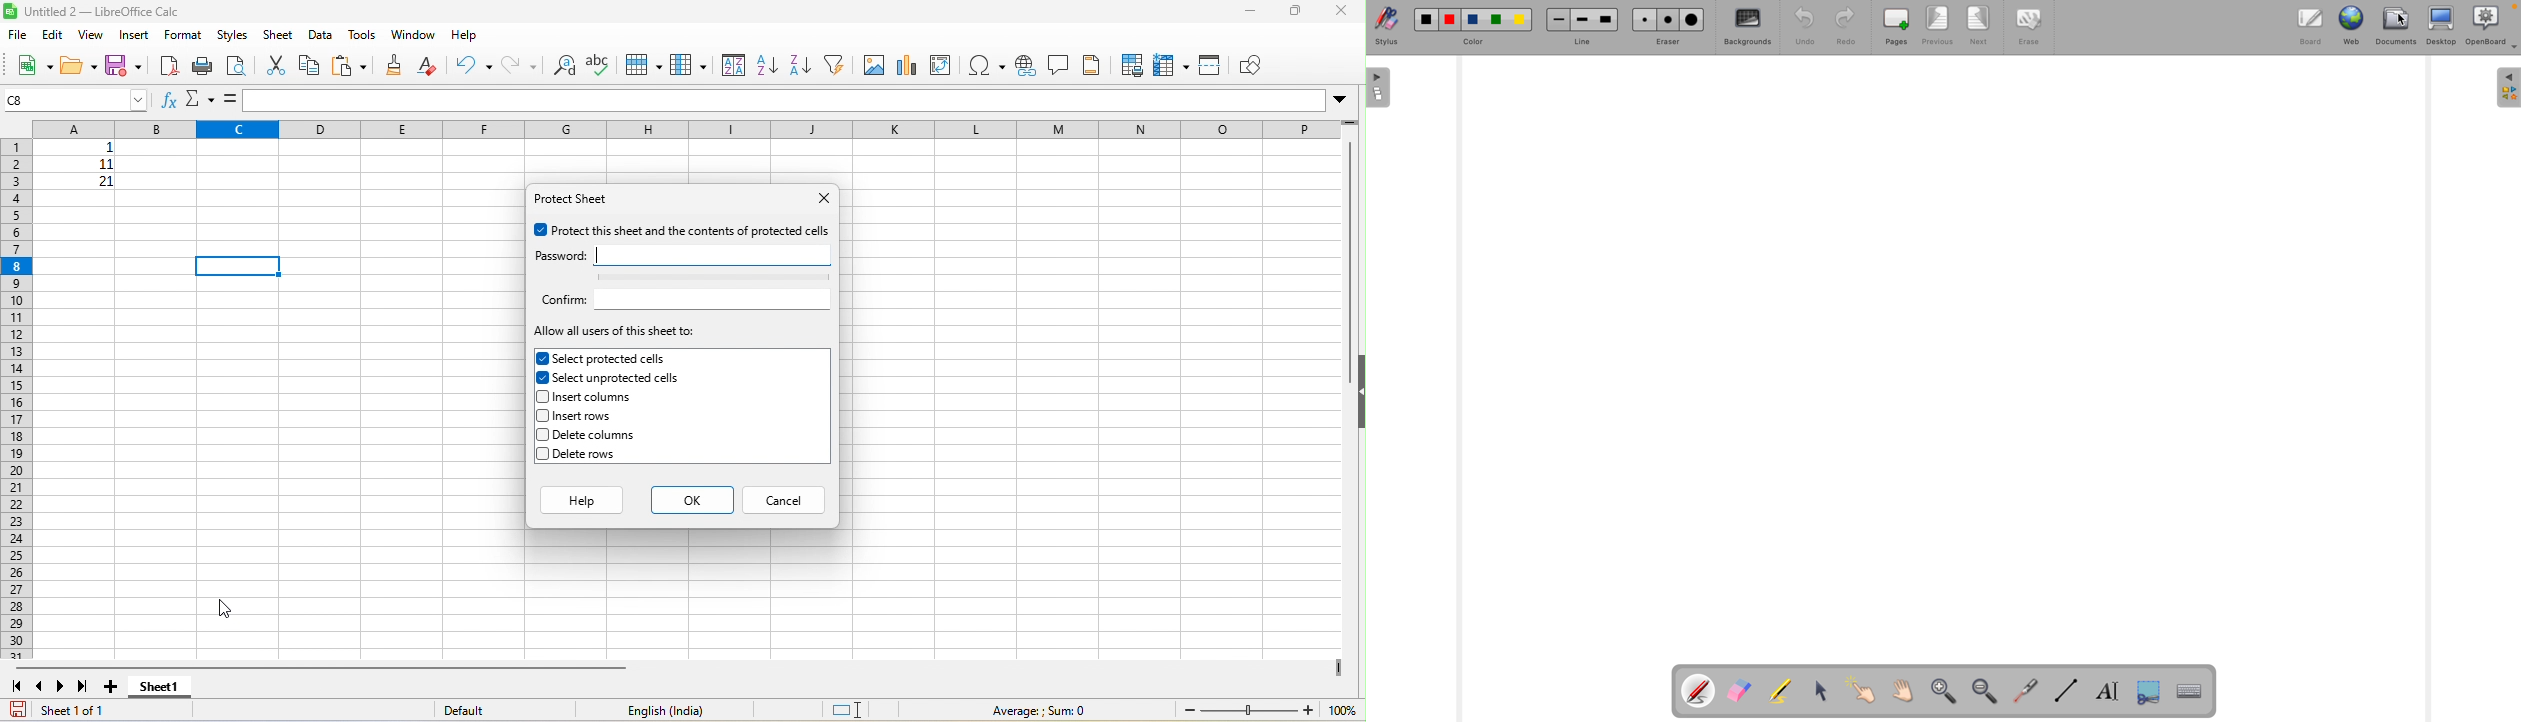  What do you see at coordinates (77, 99) in the screenshot?
I see `selected cell number` at bounding box center [77, 99].